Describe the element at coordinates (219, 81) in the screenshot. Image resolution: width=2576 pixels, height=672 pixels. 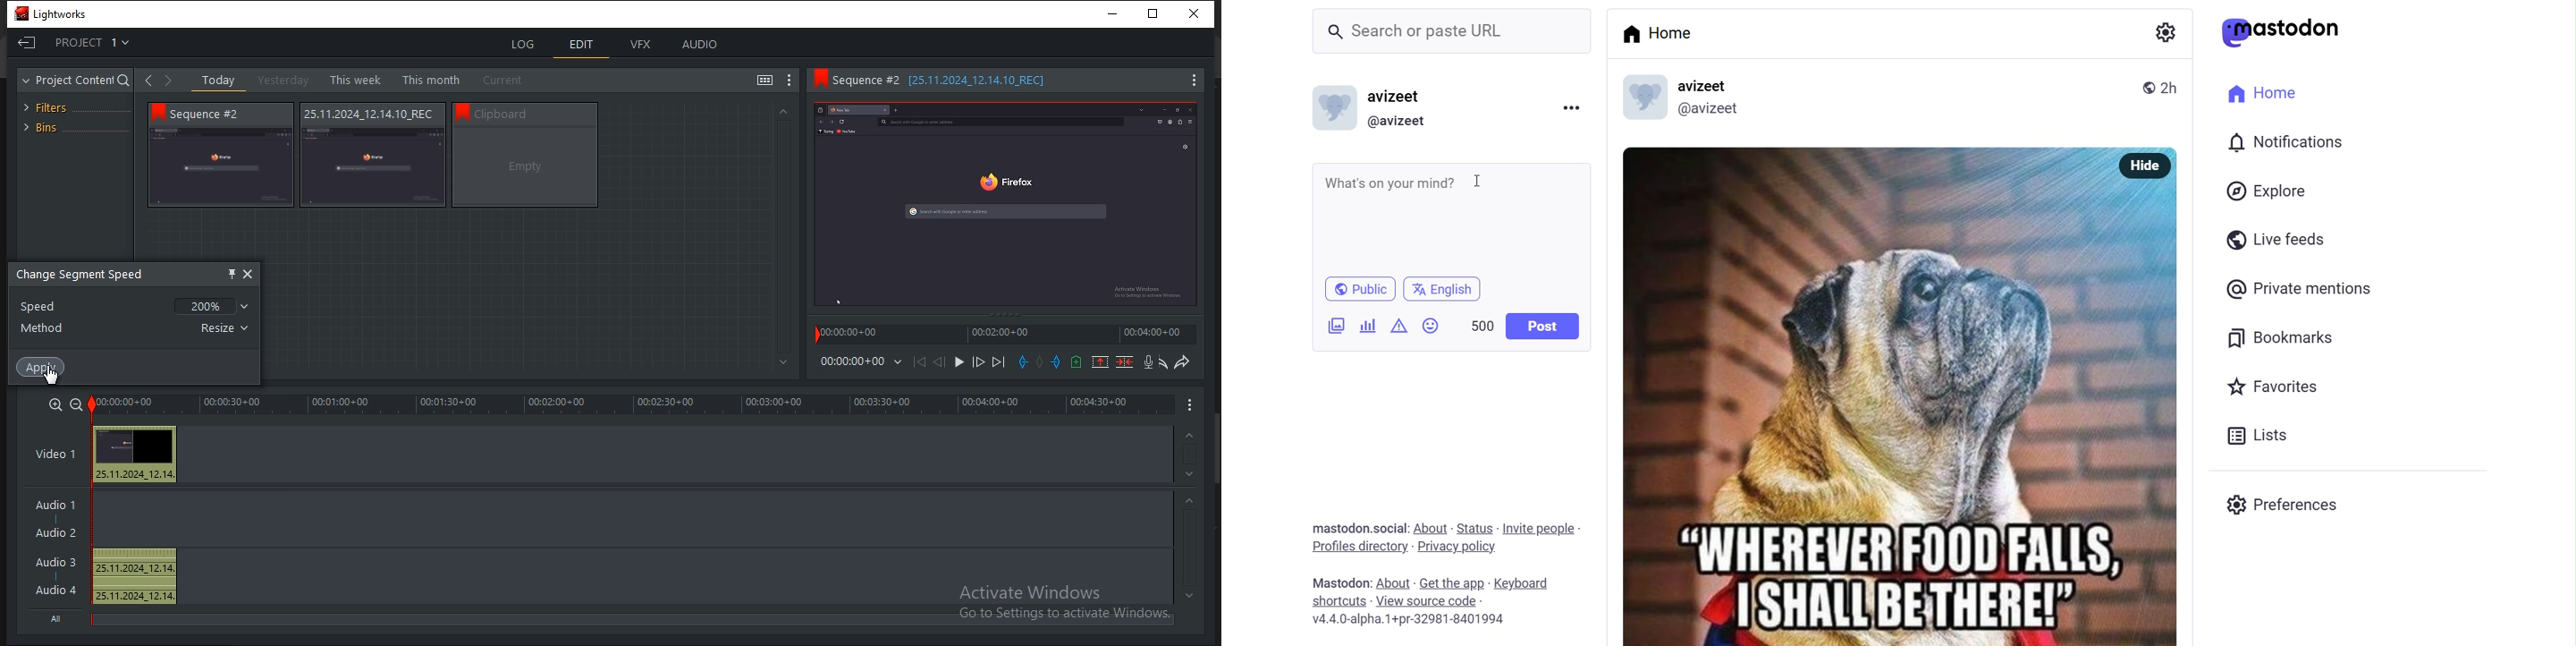
I see `today` at that location.